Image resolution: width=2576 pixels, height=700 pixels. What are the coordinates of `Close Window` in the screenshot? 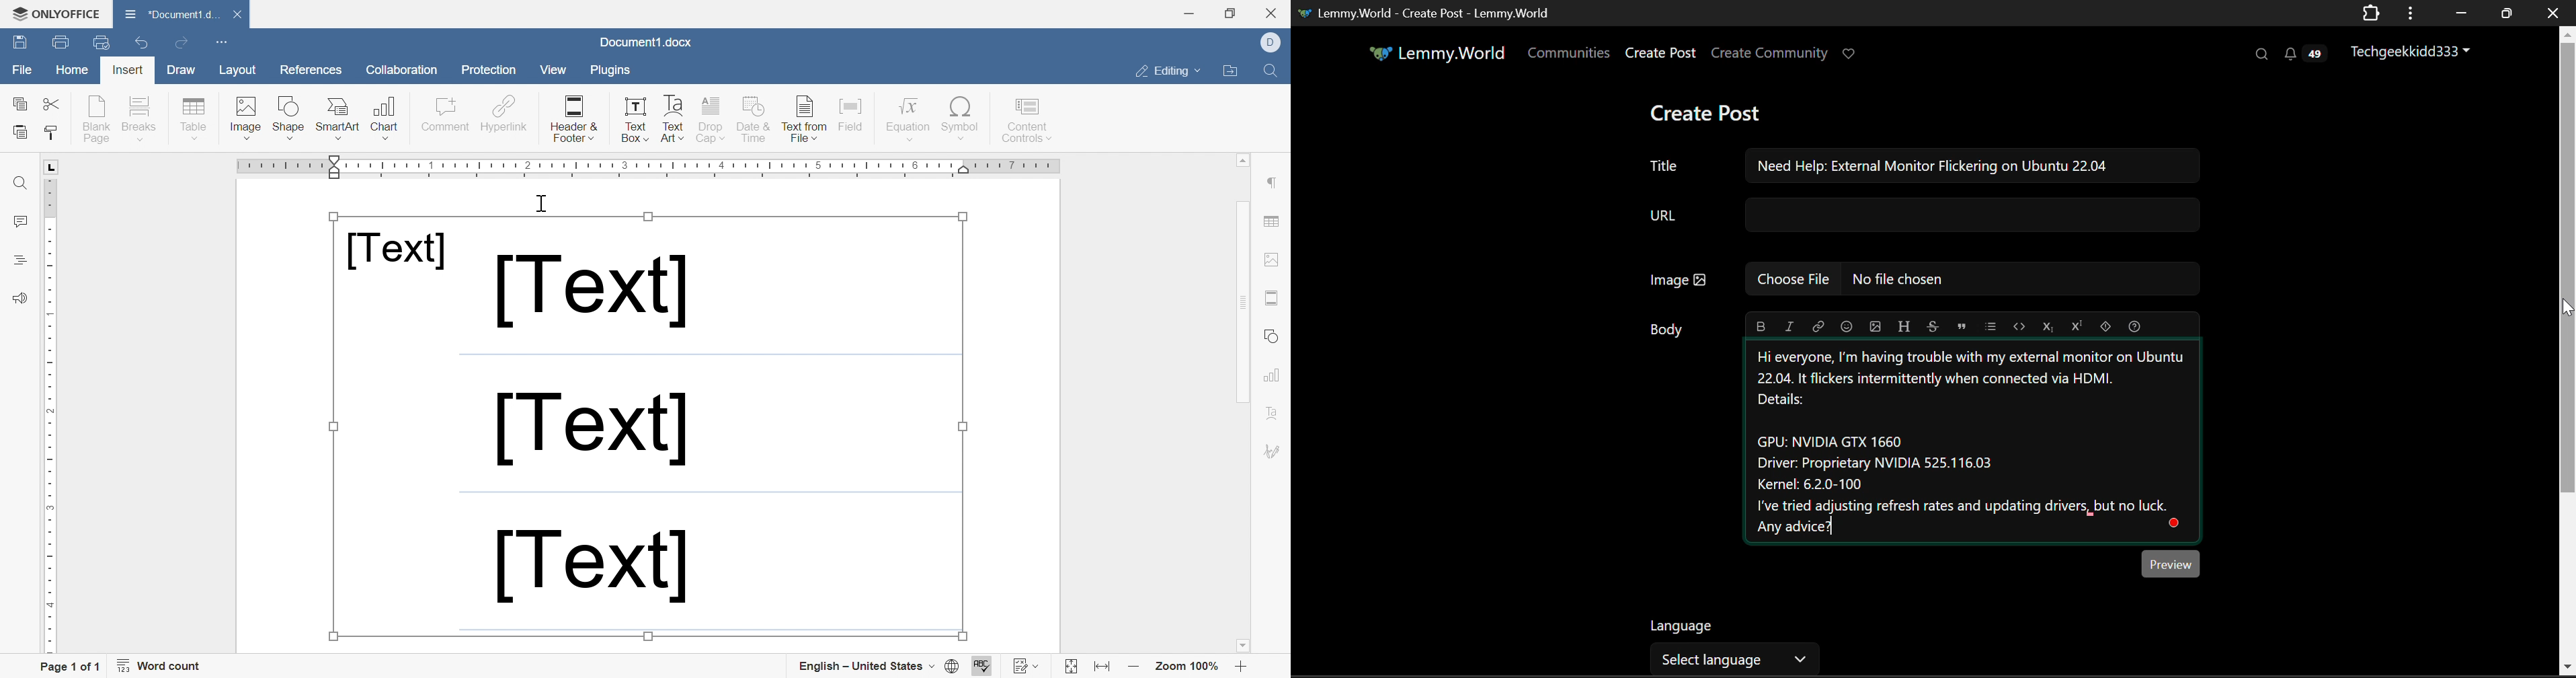 It's located at (2555, 12).